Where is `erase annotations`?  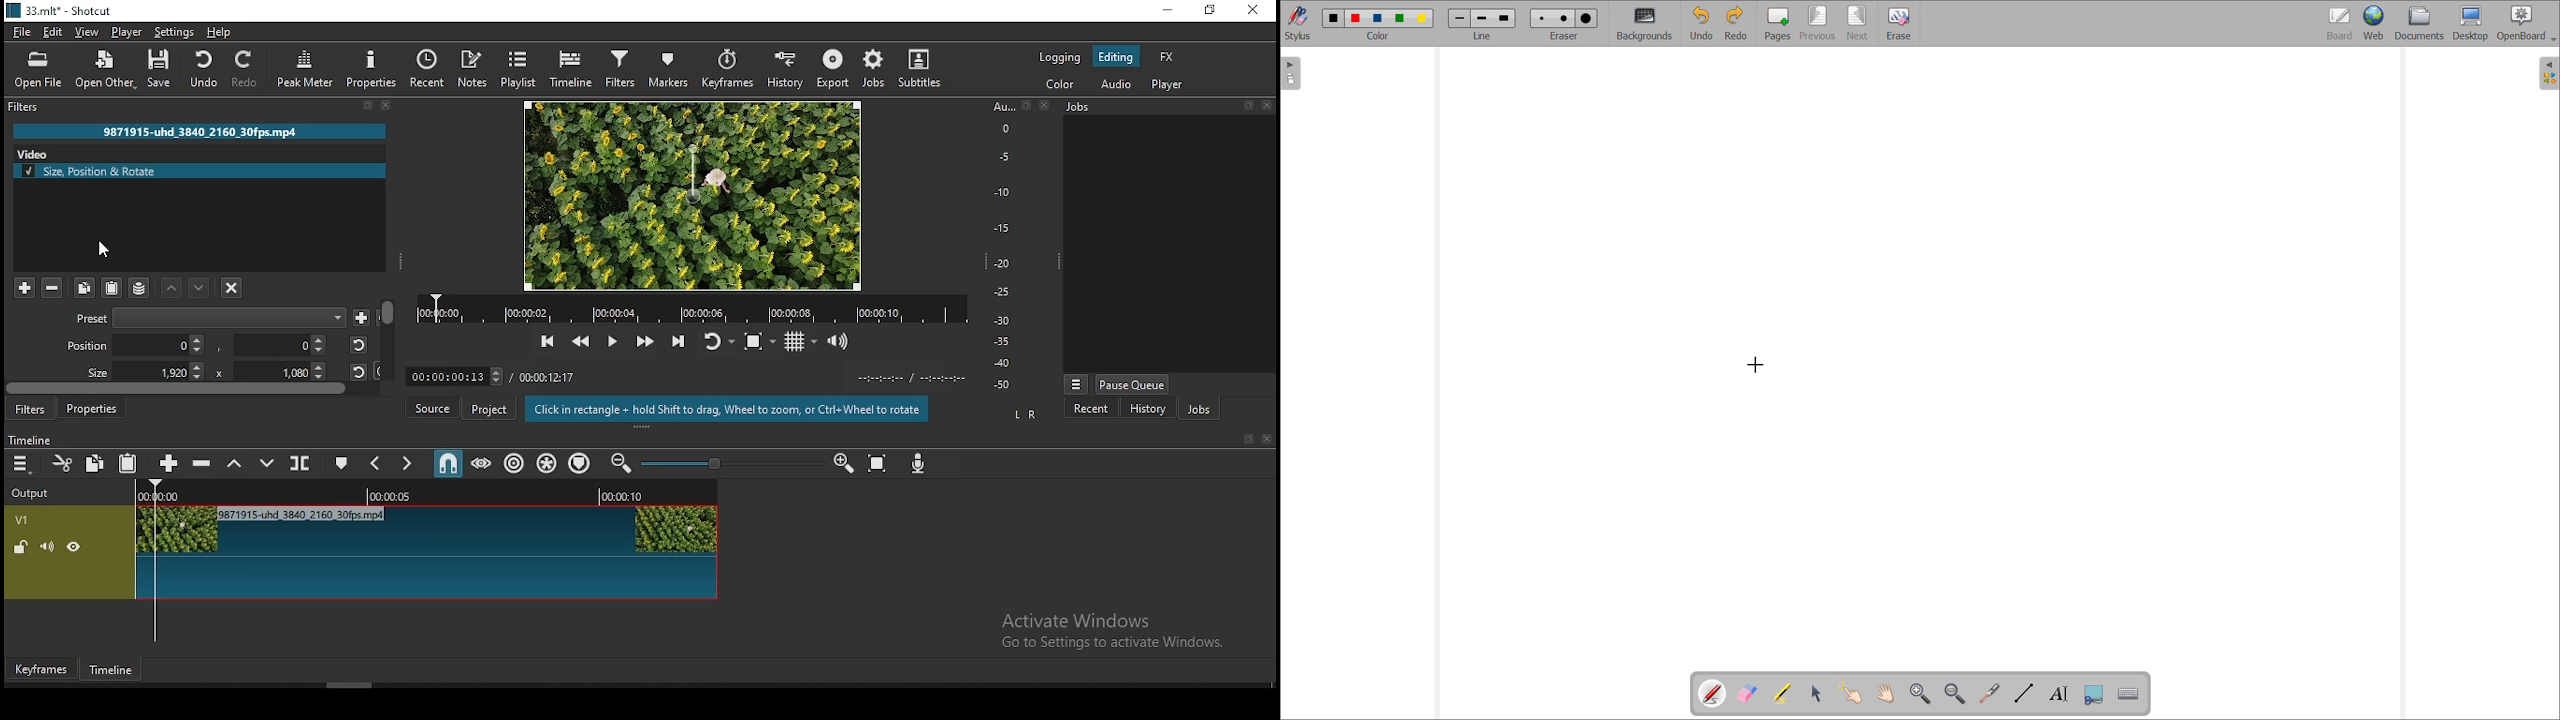 erase annotations is located at coordinates (1747, 693).